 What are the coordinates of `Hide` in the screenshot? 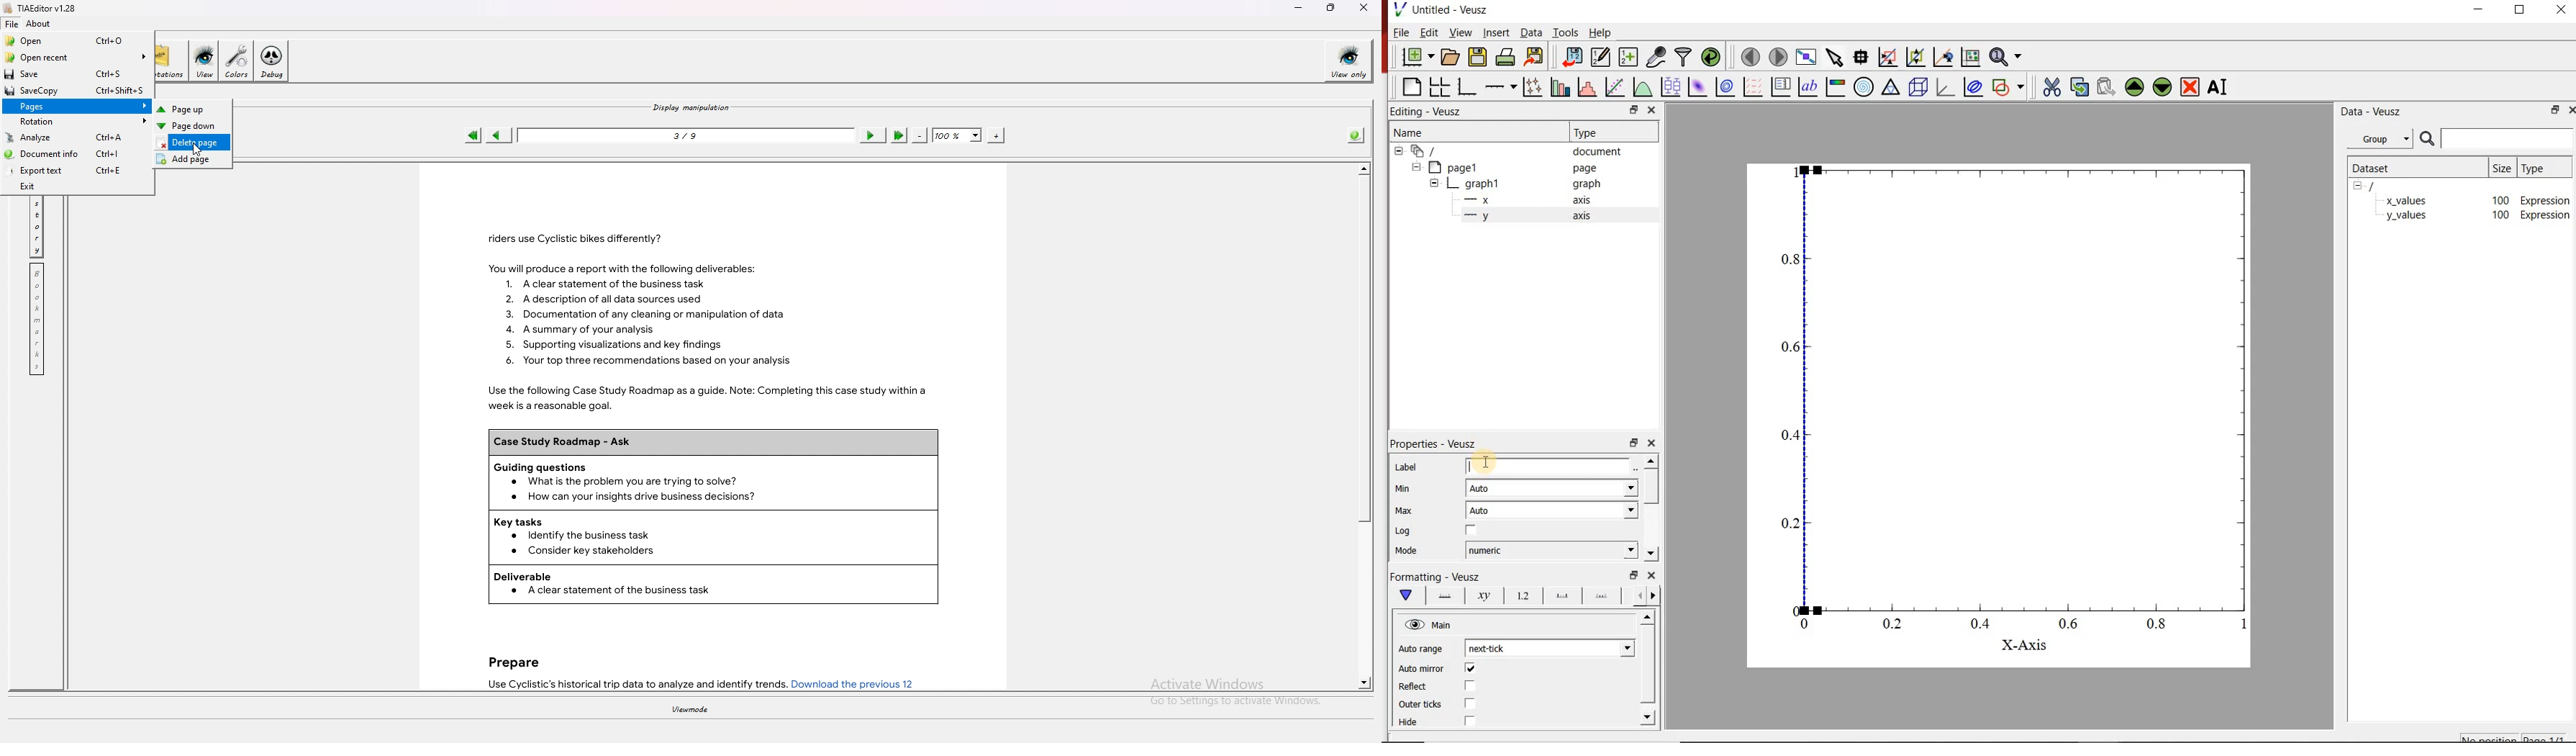 It's located at (1409, 722).